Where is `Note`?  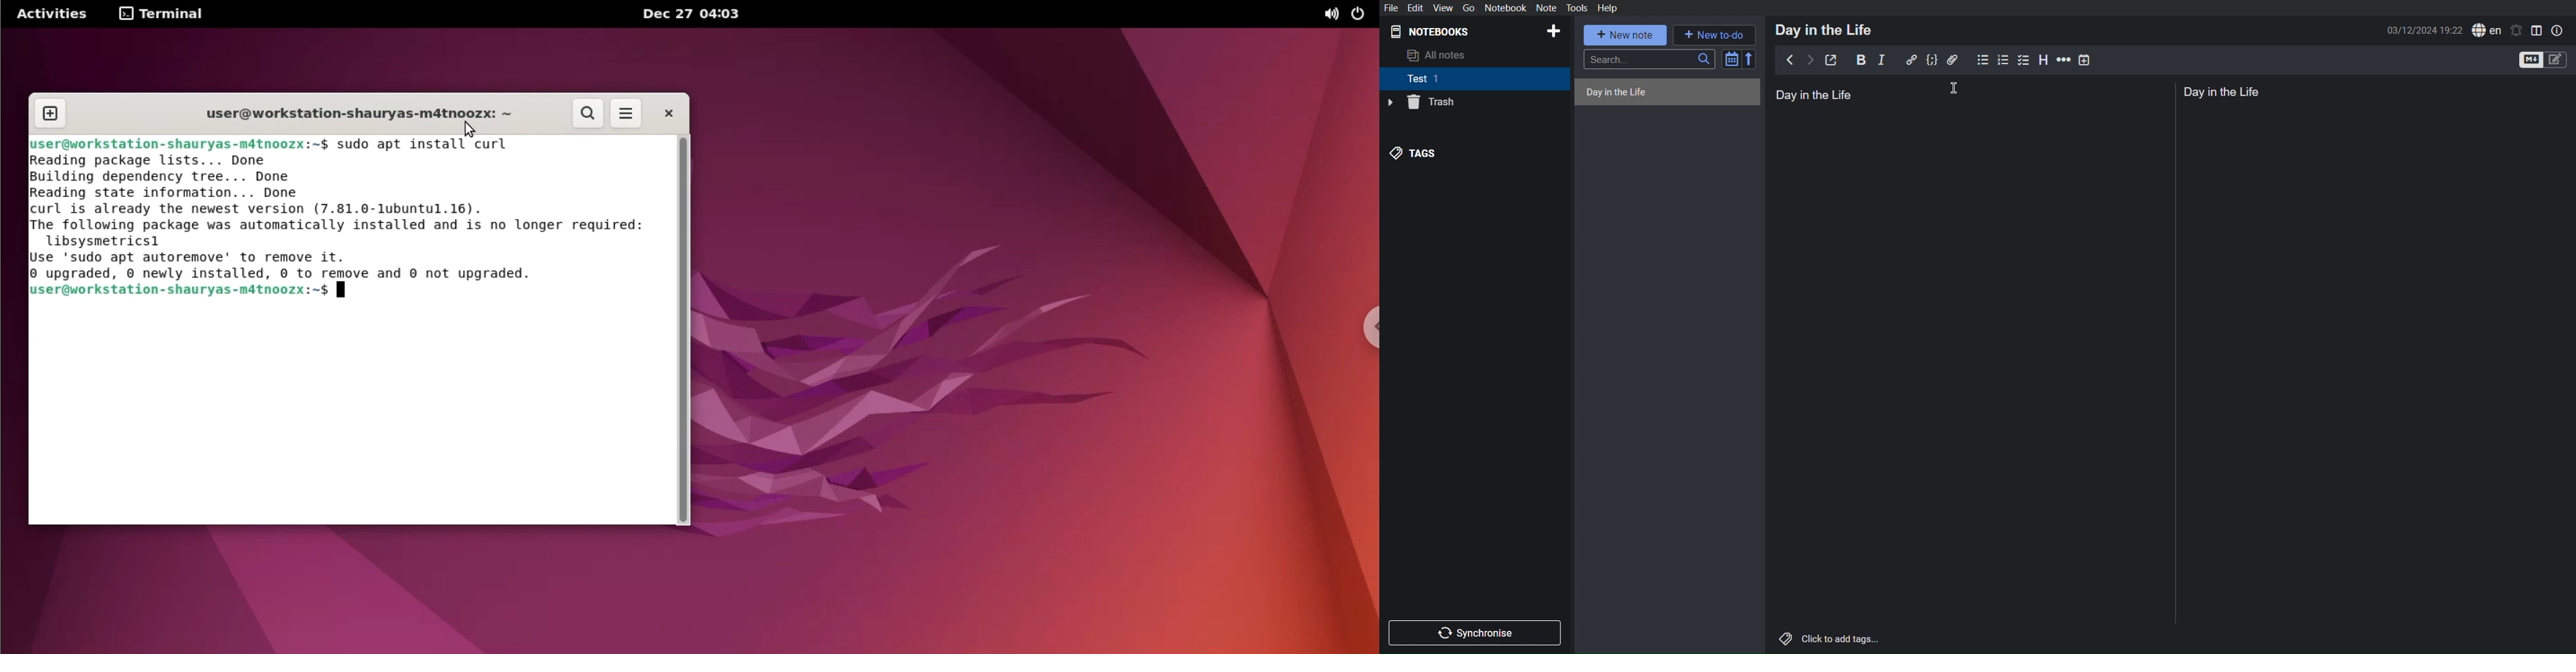 Note is located at coordinates (1546, 8).